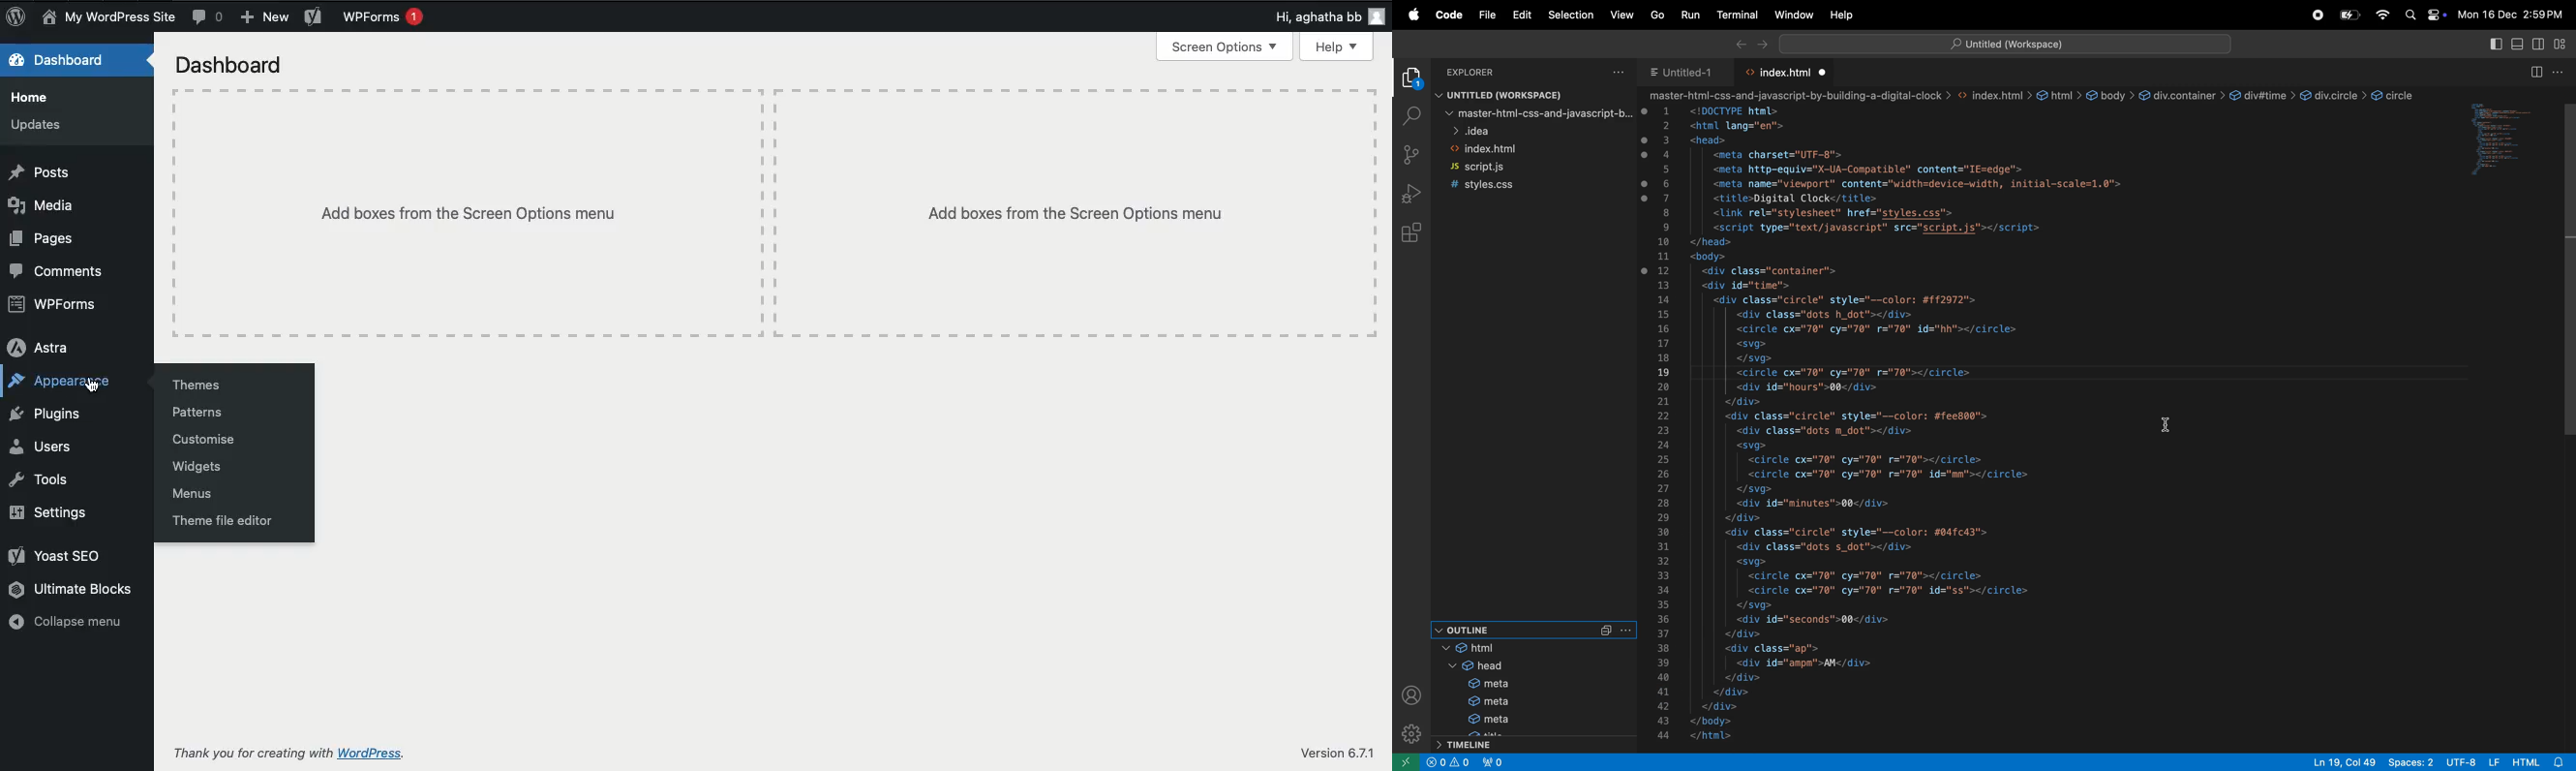 Image resolution: width=2576 pixels, height=784 pixels. What do you see at coordinates (46, 239) in the screenshot?
I see `Pages` at bounding box center [46, 239].